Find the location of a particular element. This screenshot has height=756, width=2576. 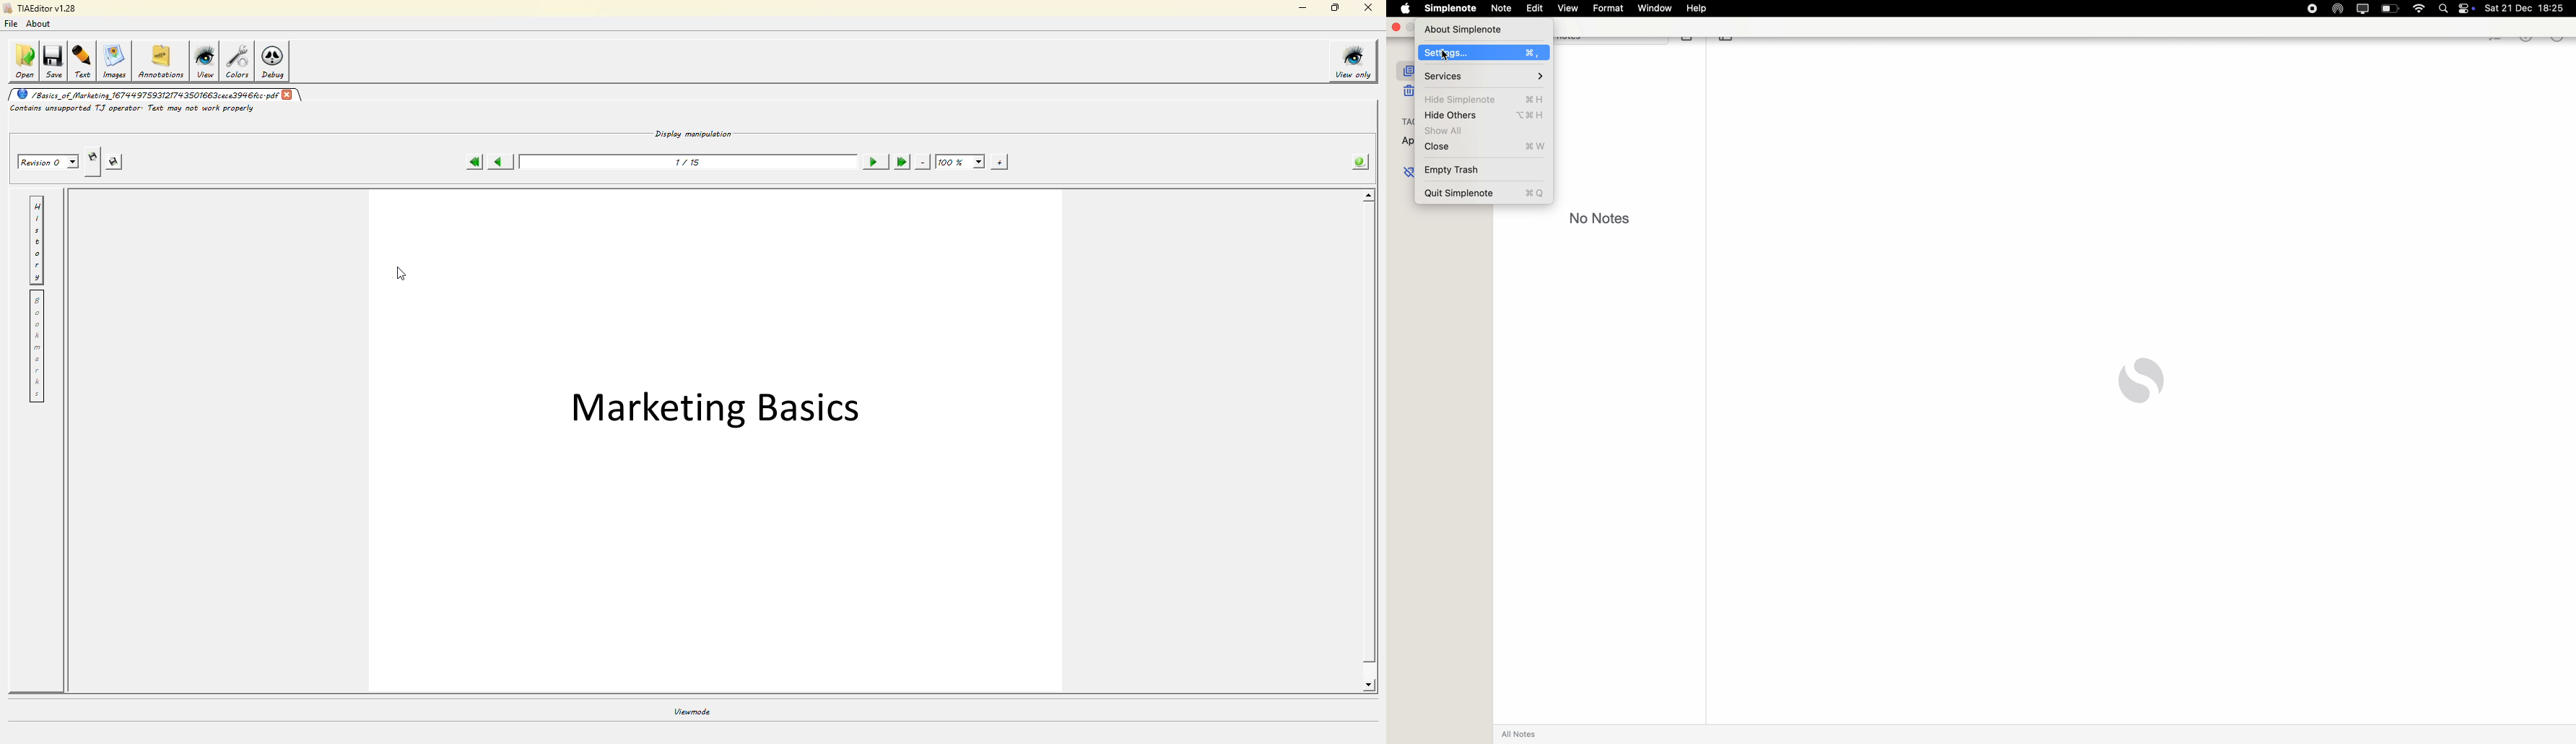

Apple icon is located at coordinates (1400, 7).